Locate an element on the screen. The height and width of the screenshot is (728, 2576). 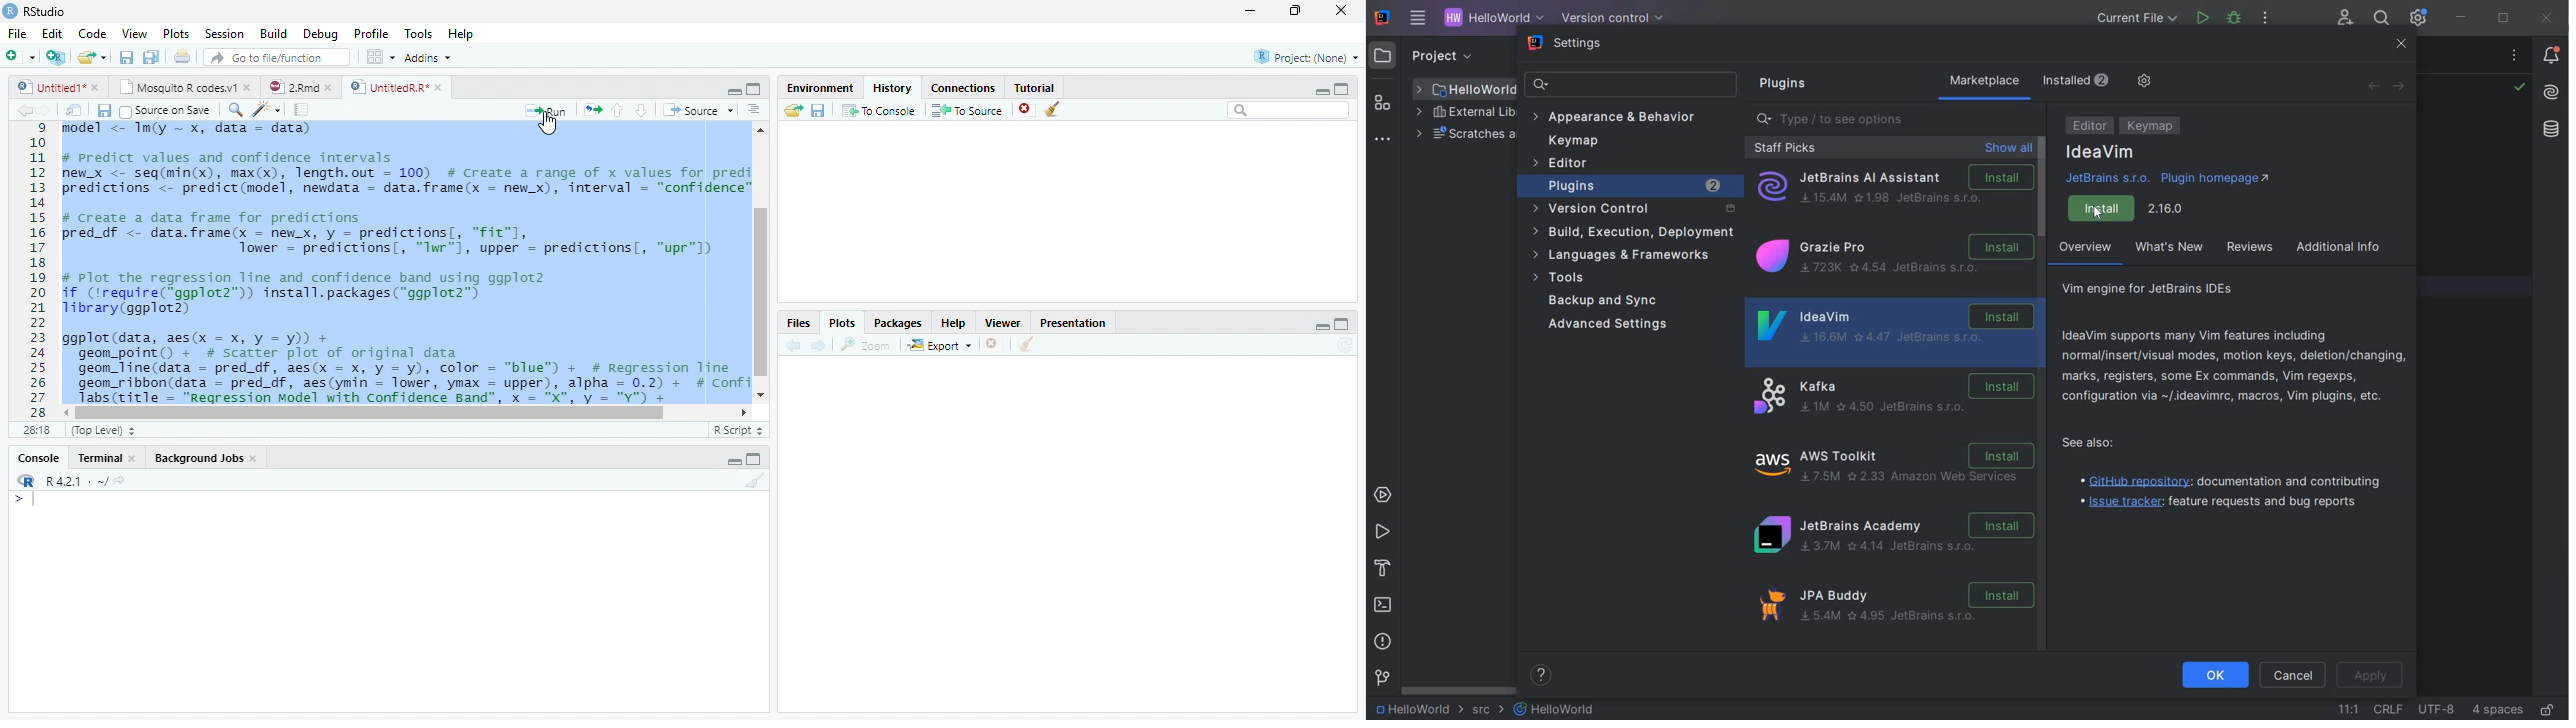
Save is located at coordinates (818, 113).